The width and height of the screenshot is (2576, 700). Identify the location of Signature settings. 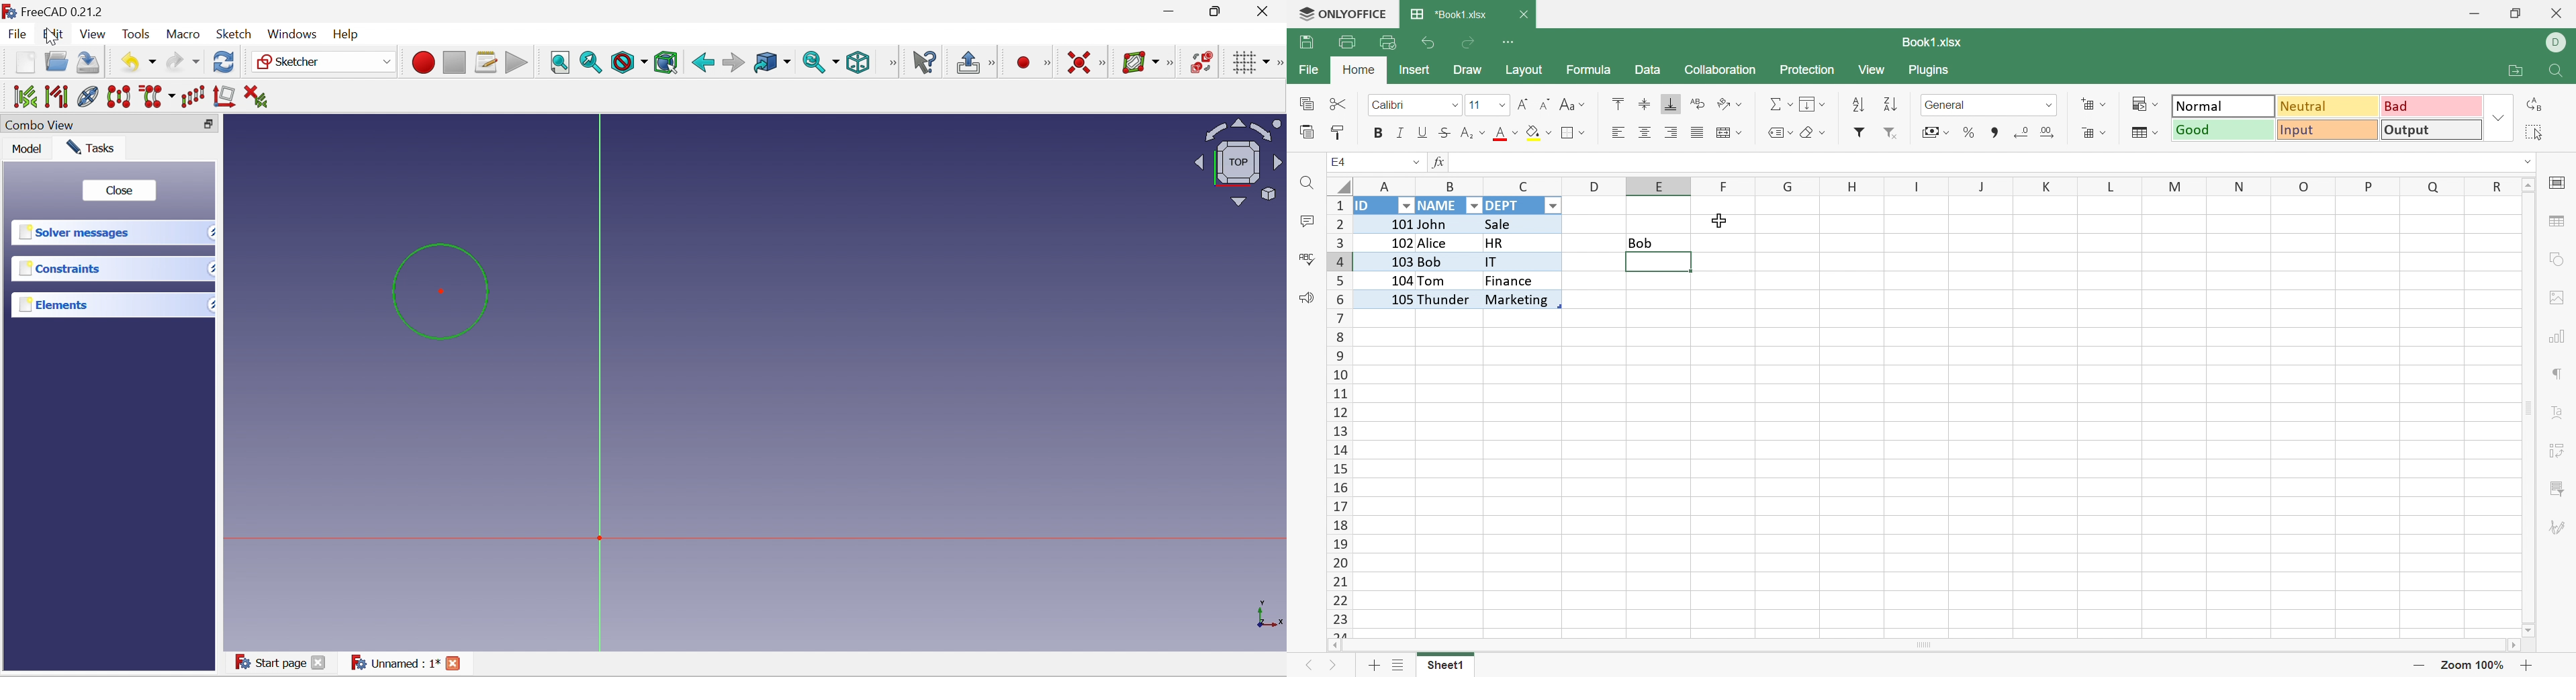
(2561, 529).